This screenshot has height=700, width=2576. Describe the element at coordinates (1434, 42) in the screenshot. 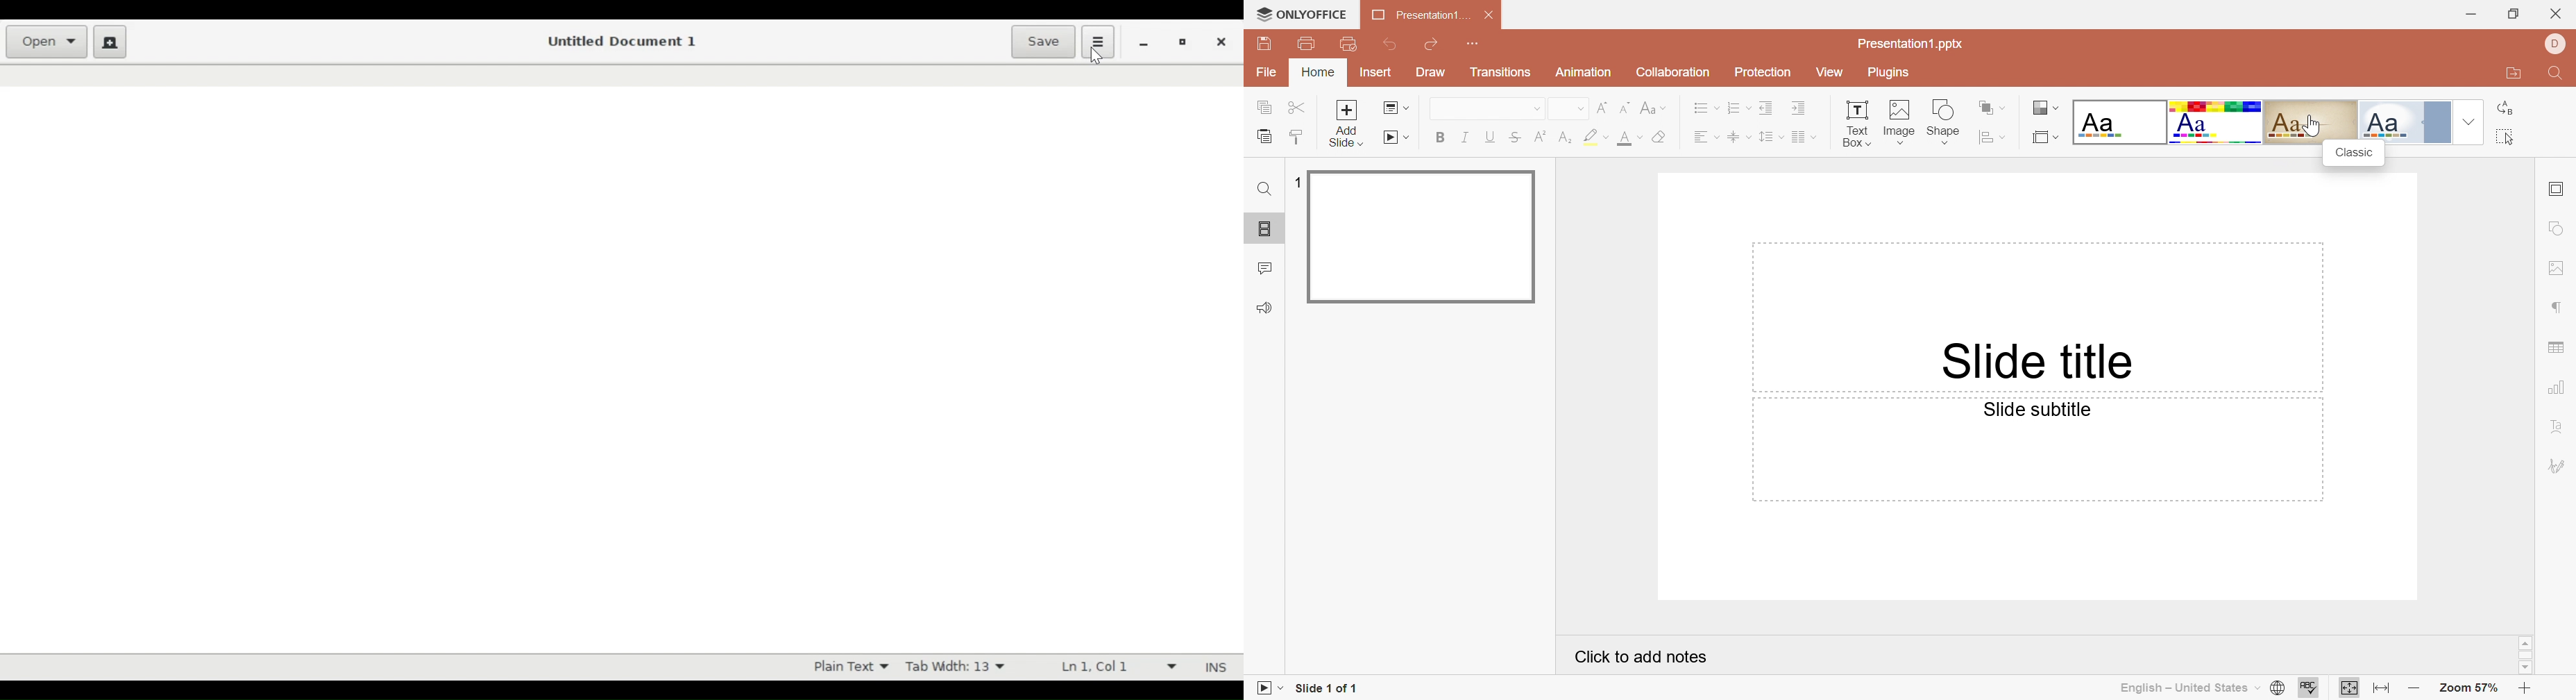

I see `Redo` at that location.